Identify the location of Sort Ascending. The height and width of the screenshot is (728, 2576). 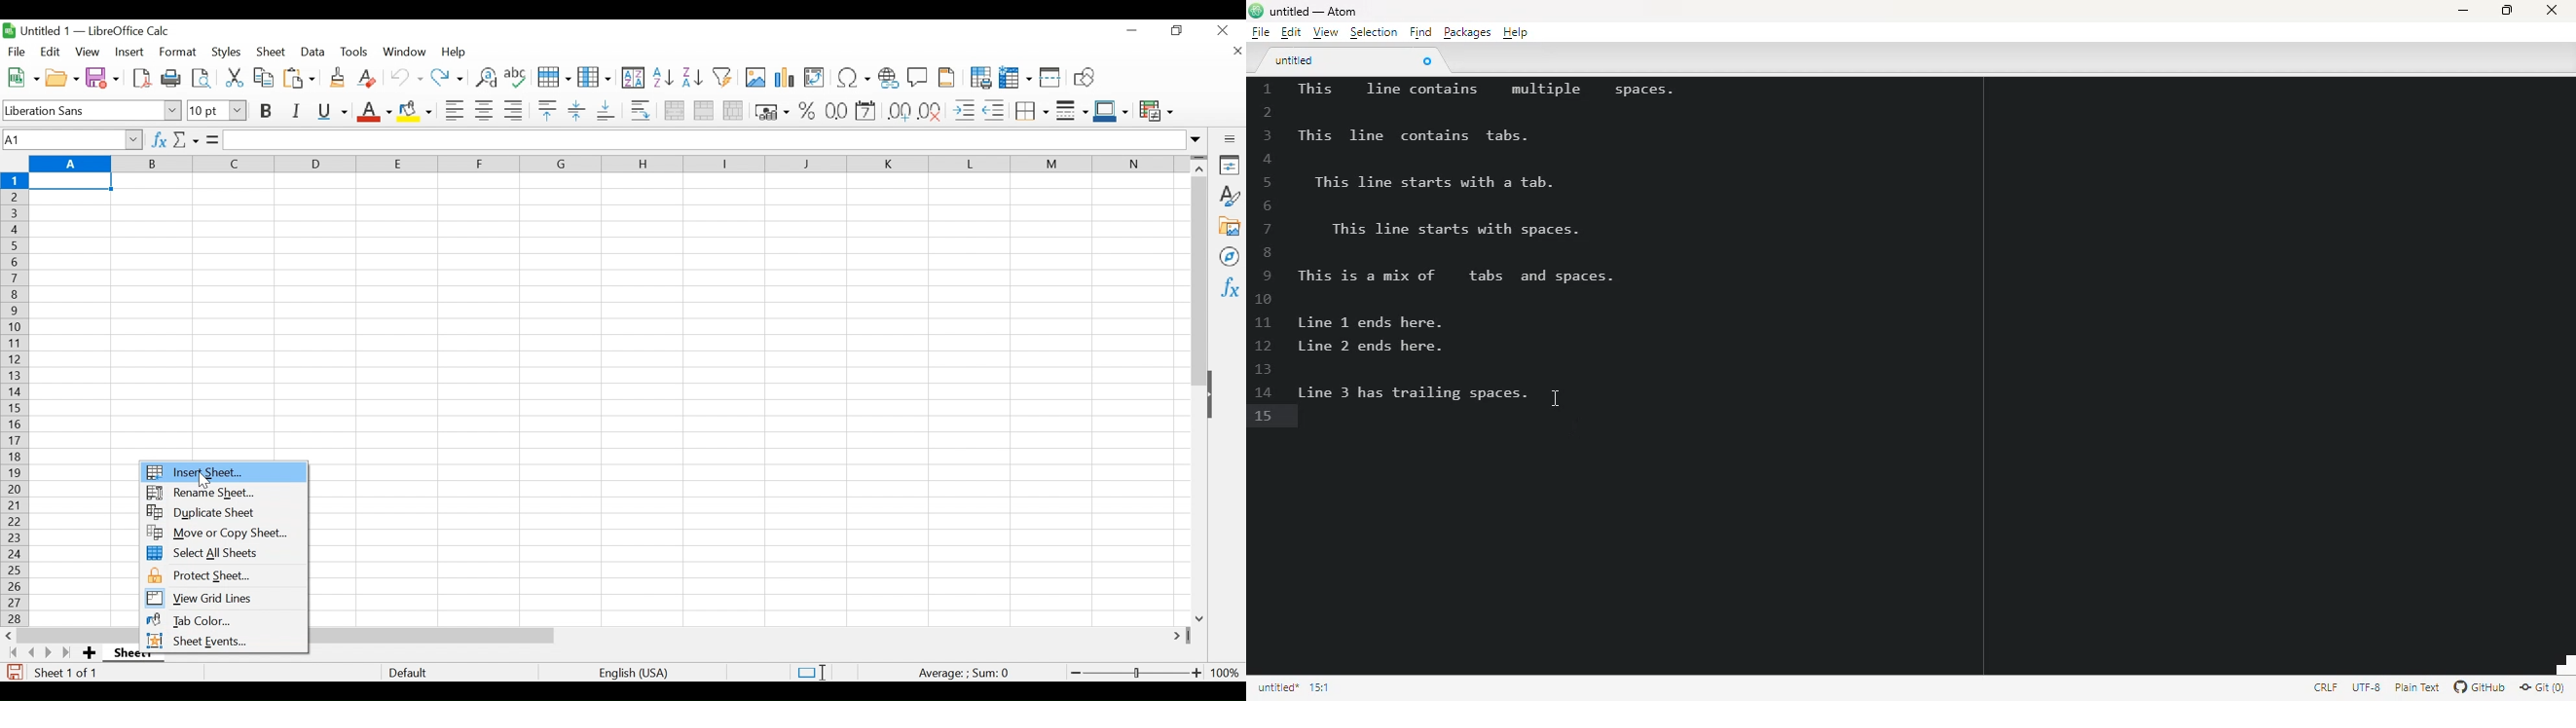
(663, 77).